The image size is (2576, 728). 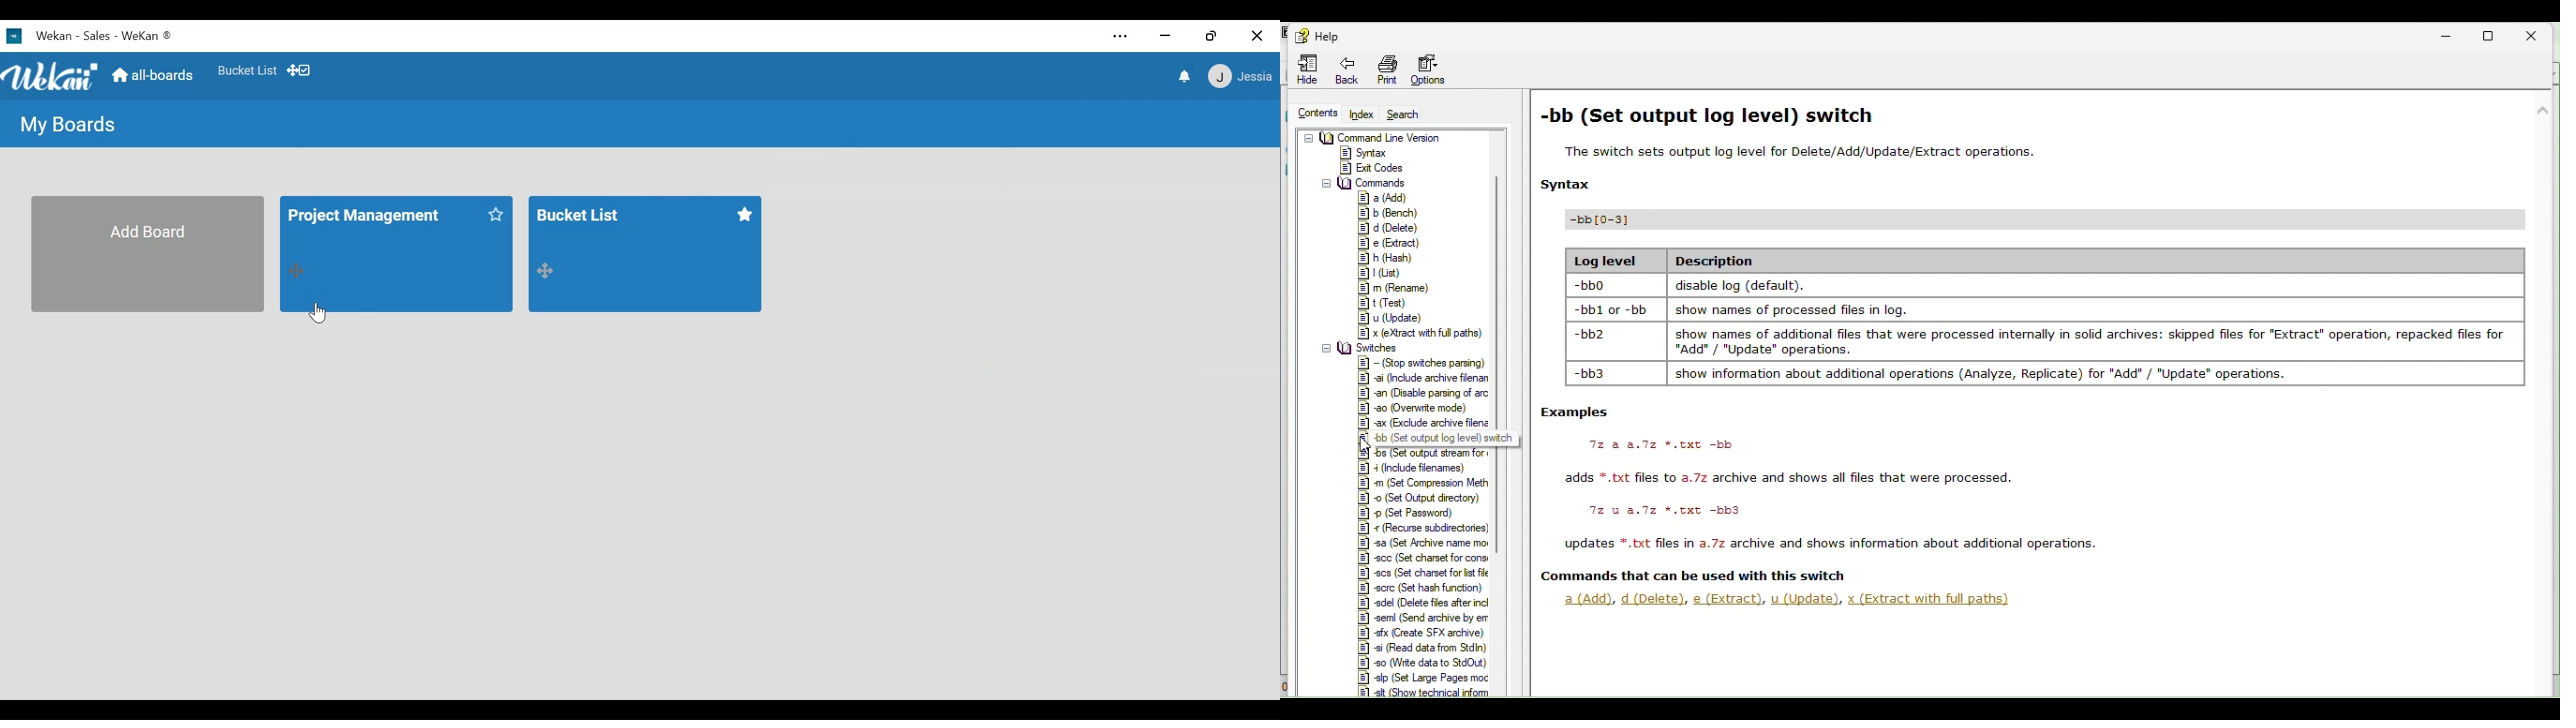 I want to click on Cursor, so click(x=1371, y=446).